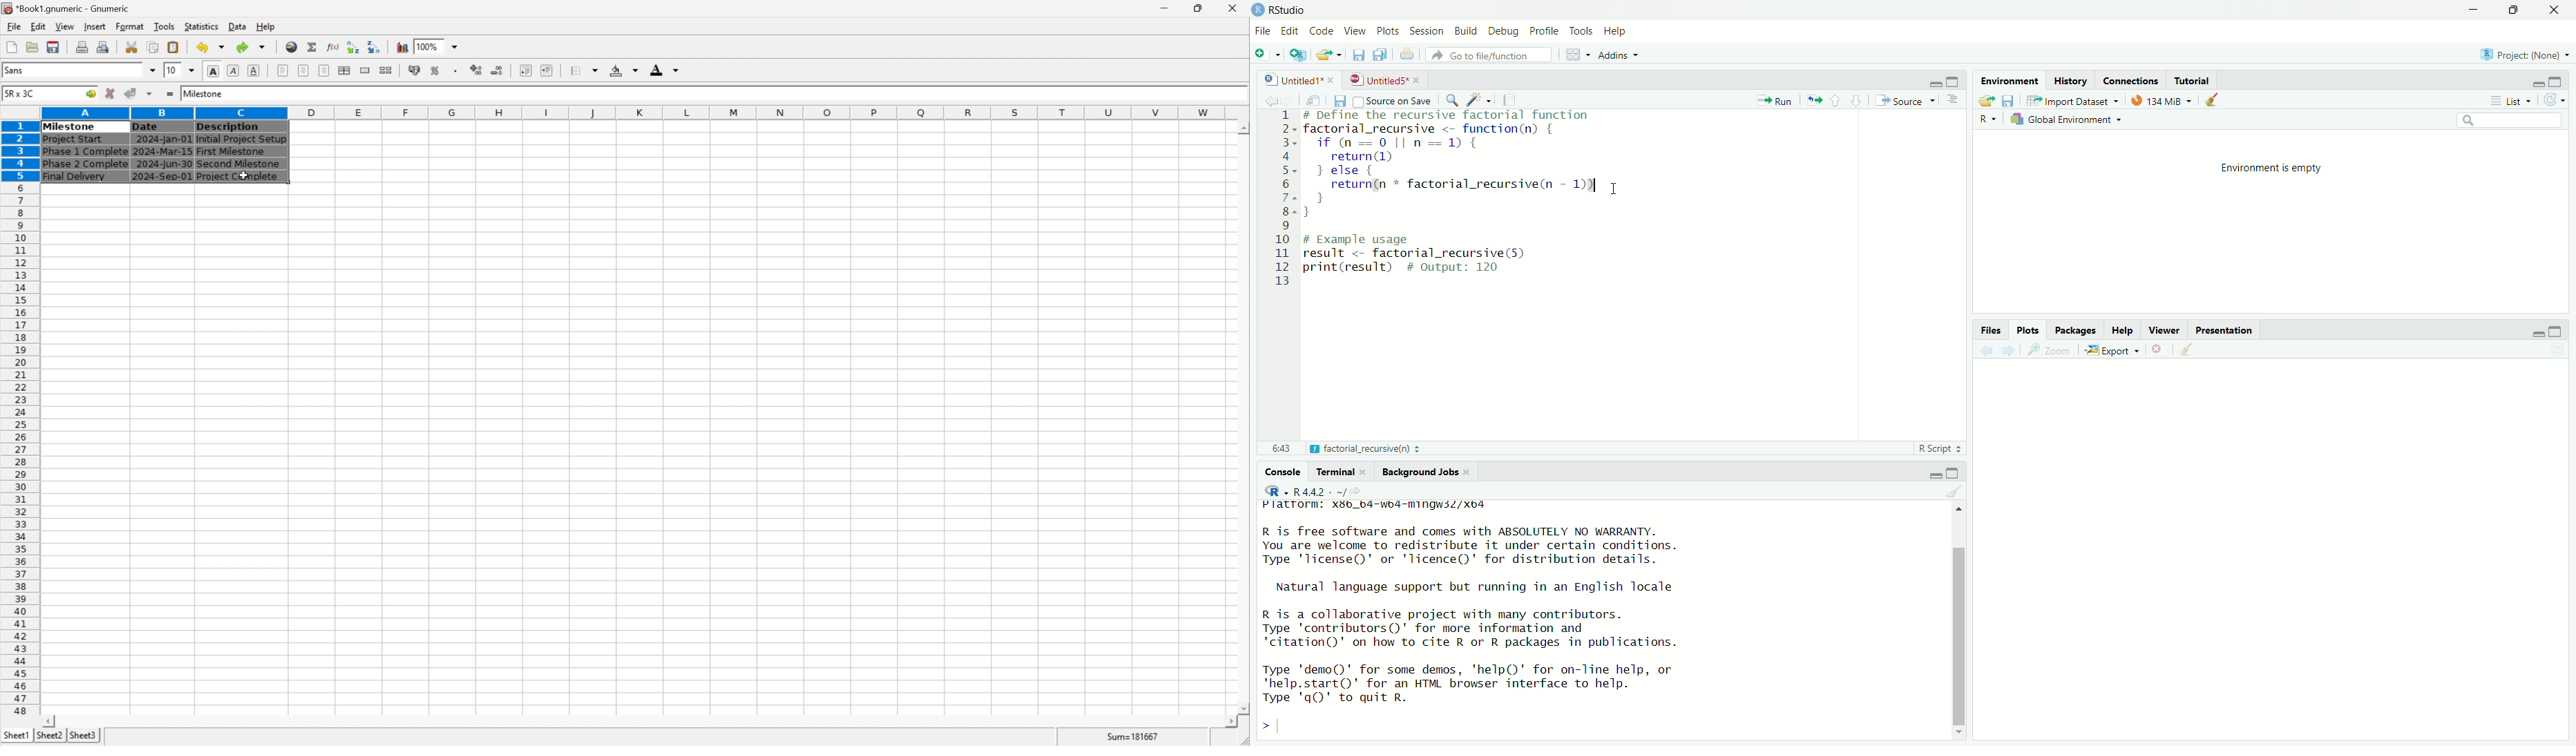 This screenshot has height=756, width=2576. I want to click on Maximize, so click(2556, 332).